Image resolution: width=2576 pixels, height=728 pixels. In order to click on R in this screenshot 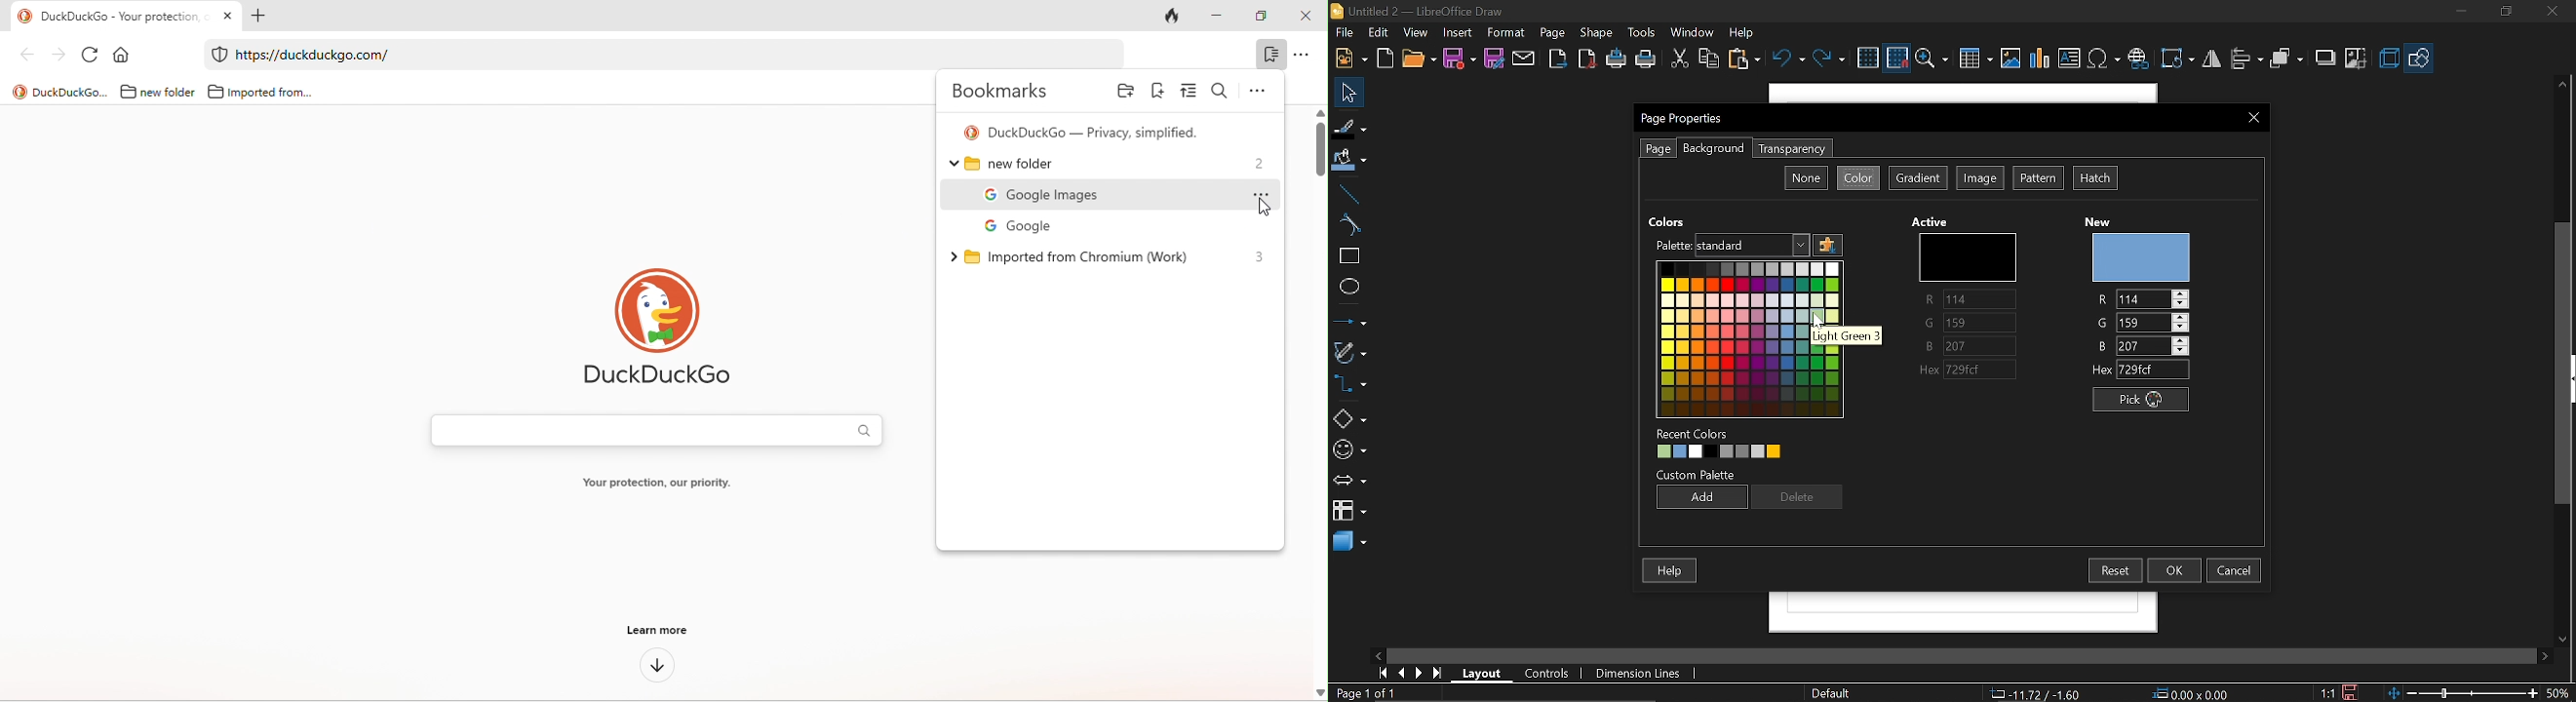, I will do `click(1966, 299)`.